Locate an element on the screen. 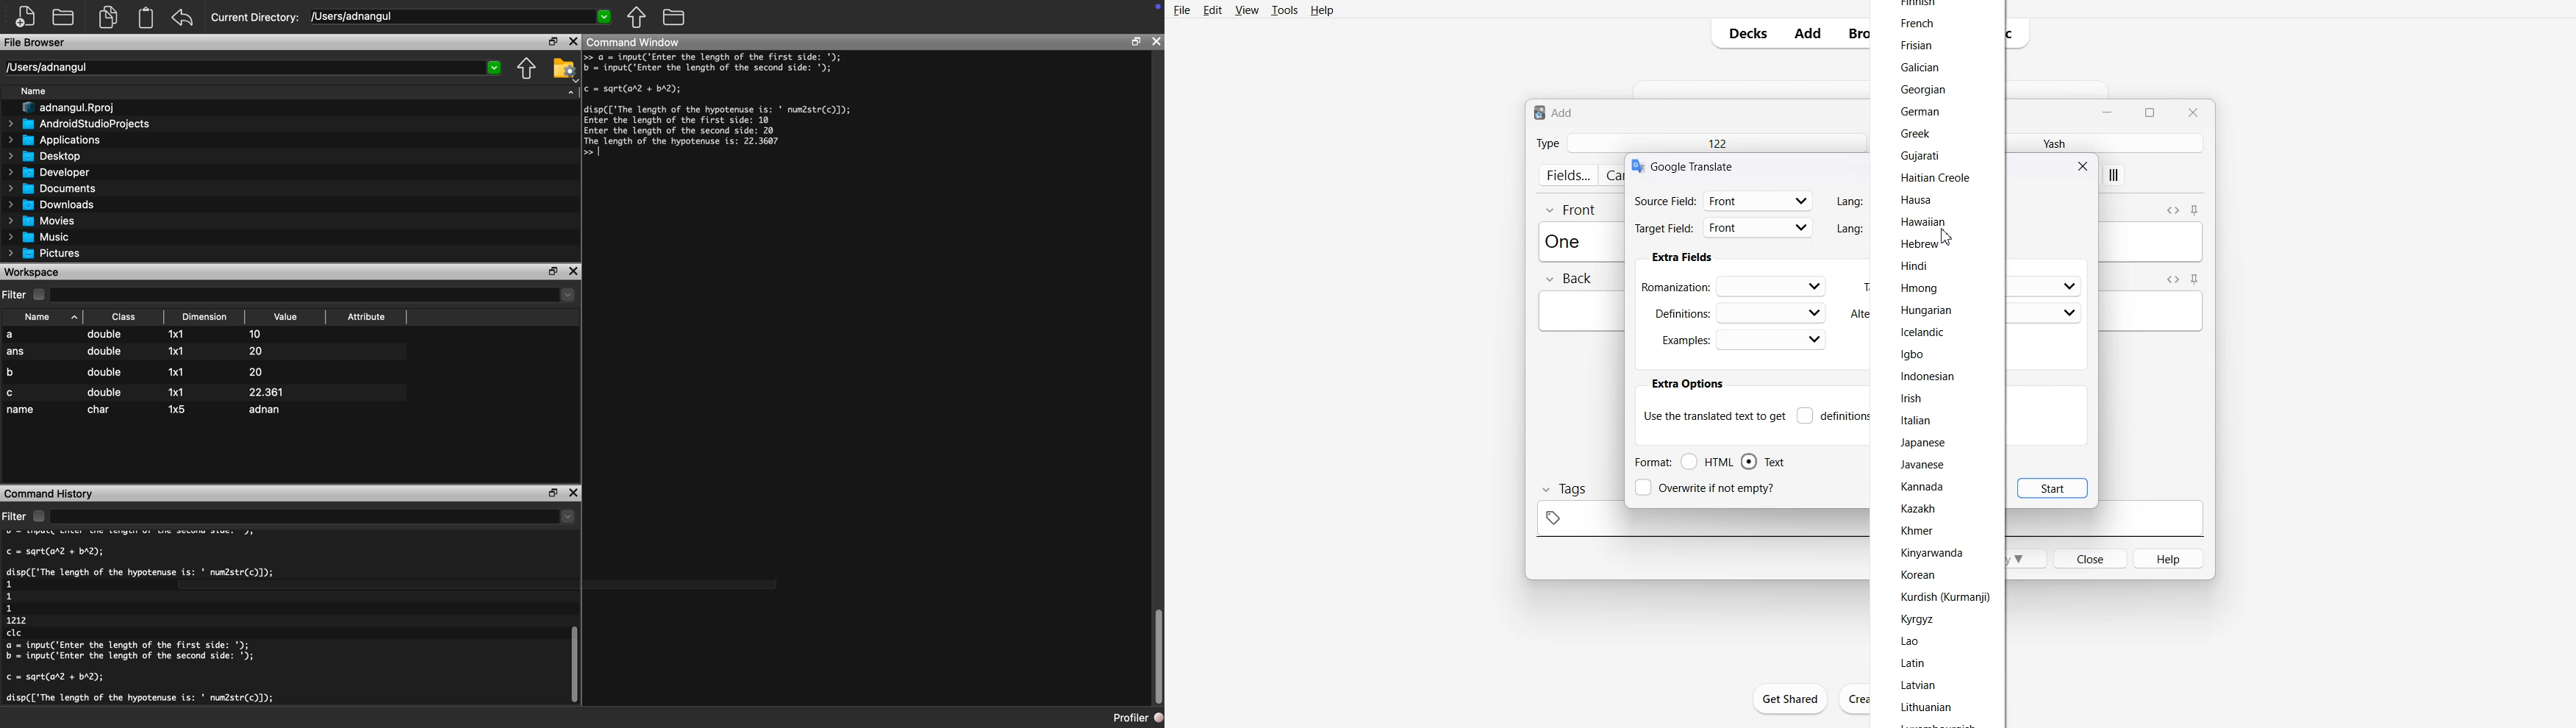 This screenshot has height=728, width=2576. Hmong is located at coordinates (1923, 289).